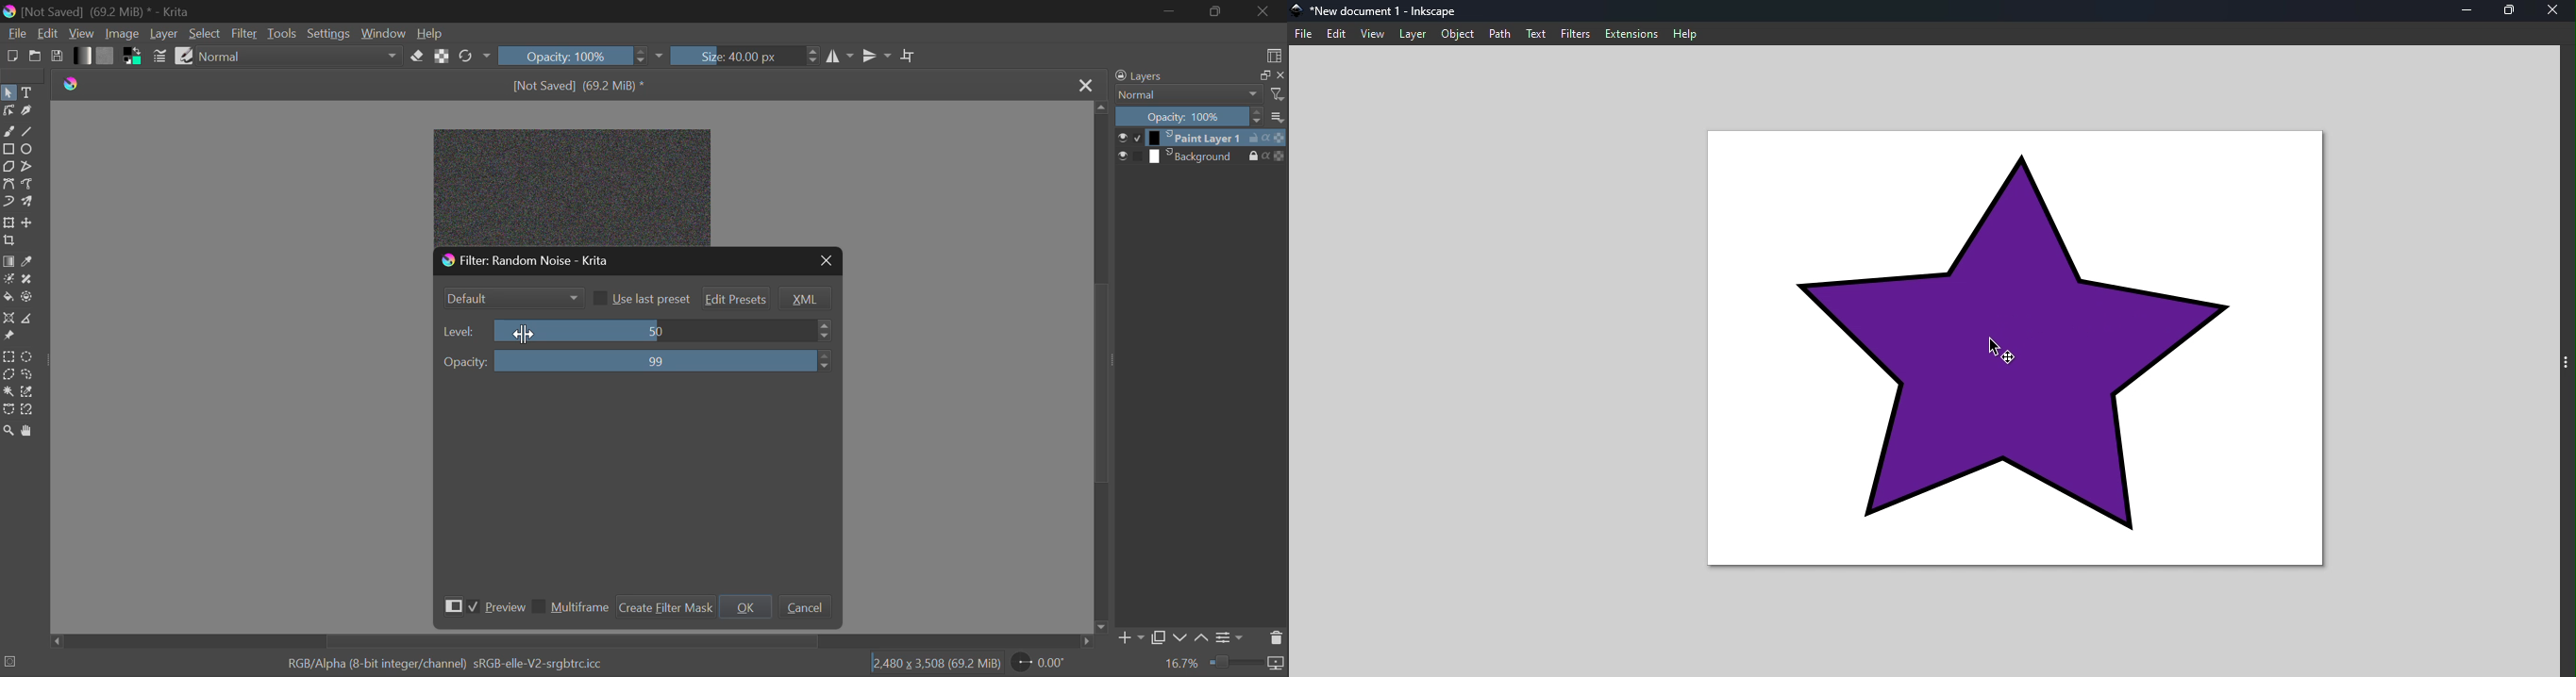 This screenshot has height=700, width=2576. Describe the element at coordinates (1042, 664) in the screenshot. I see `Page Rotation` at that location.